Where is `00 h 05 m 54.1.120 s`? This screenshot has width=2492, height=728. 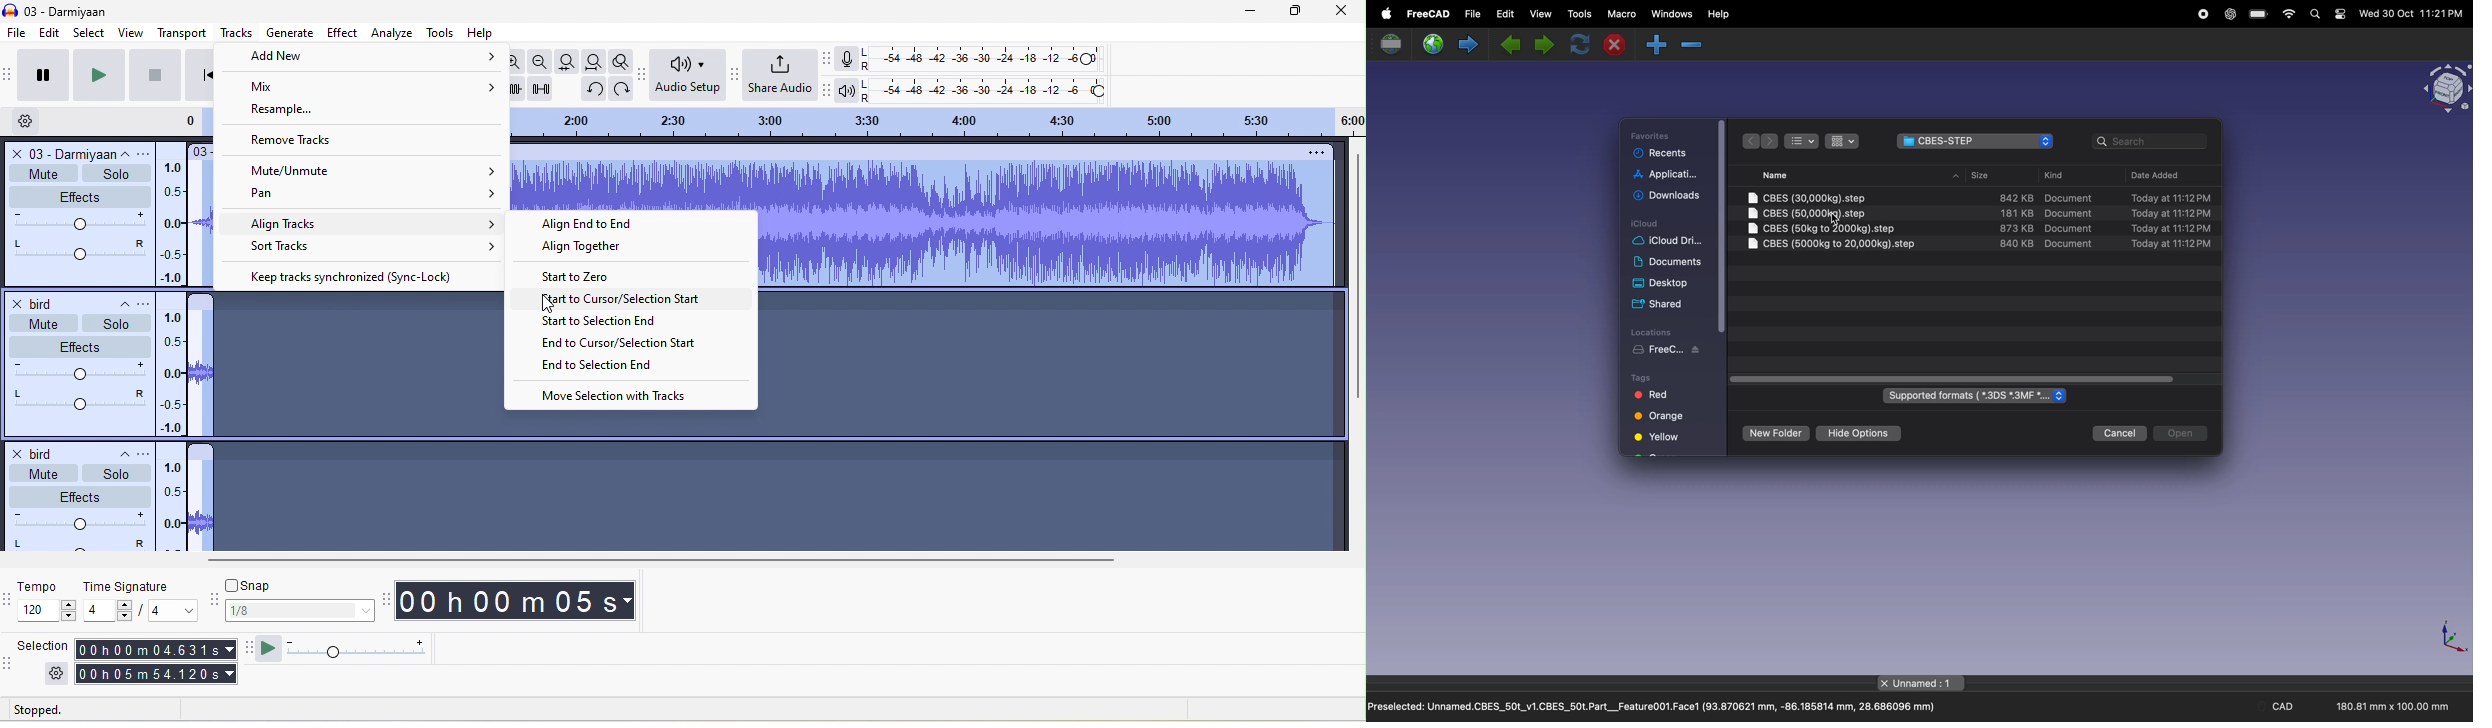 00 h 05 m 54.1.120 s is located at coordinates (154, 672).